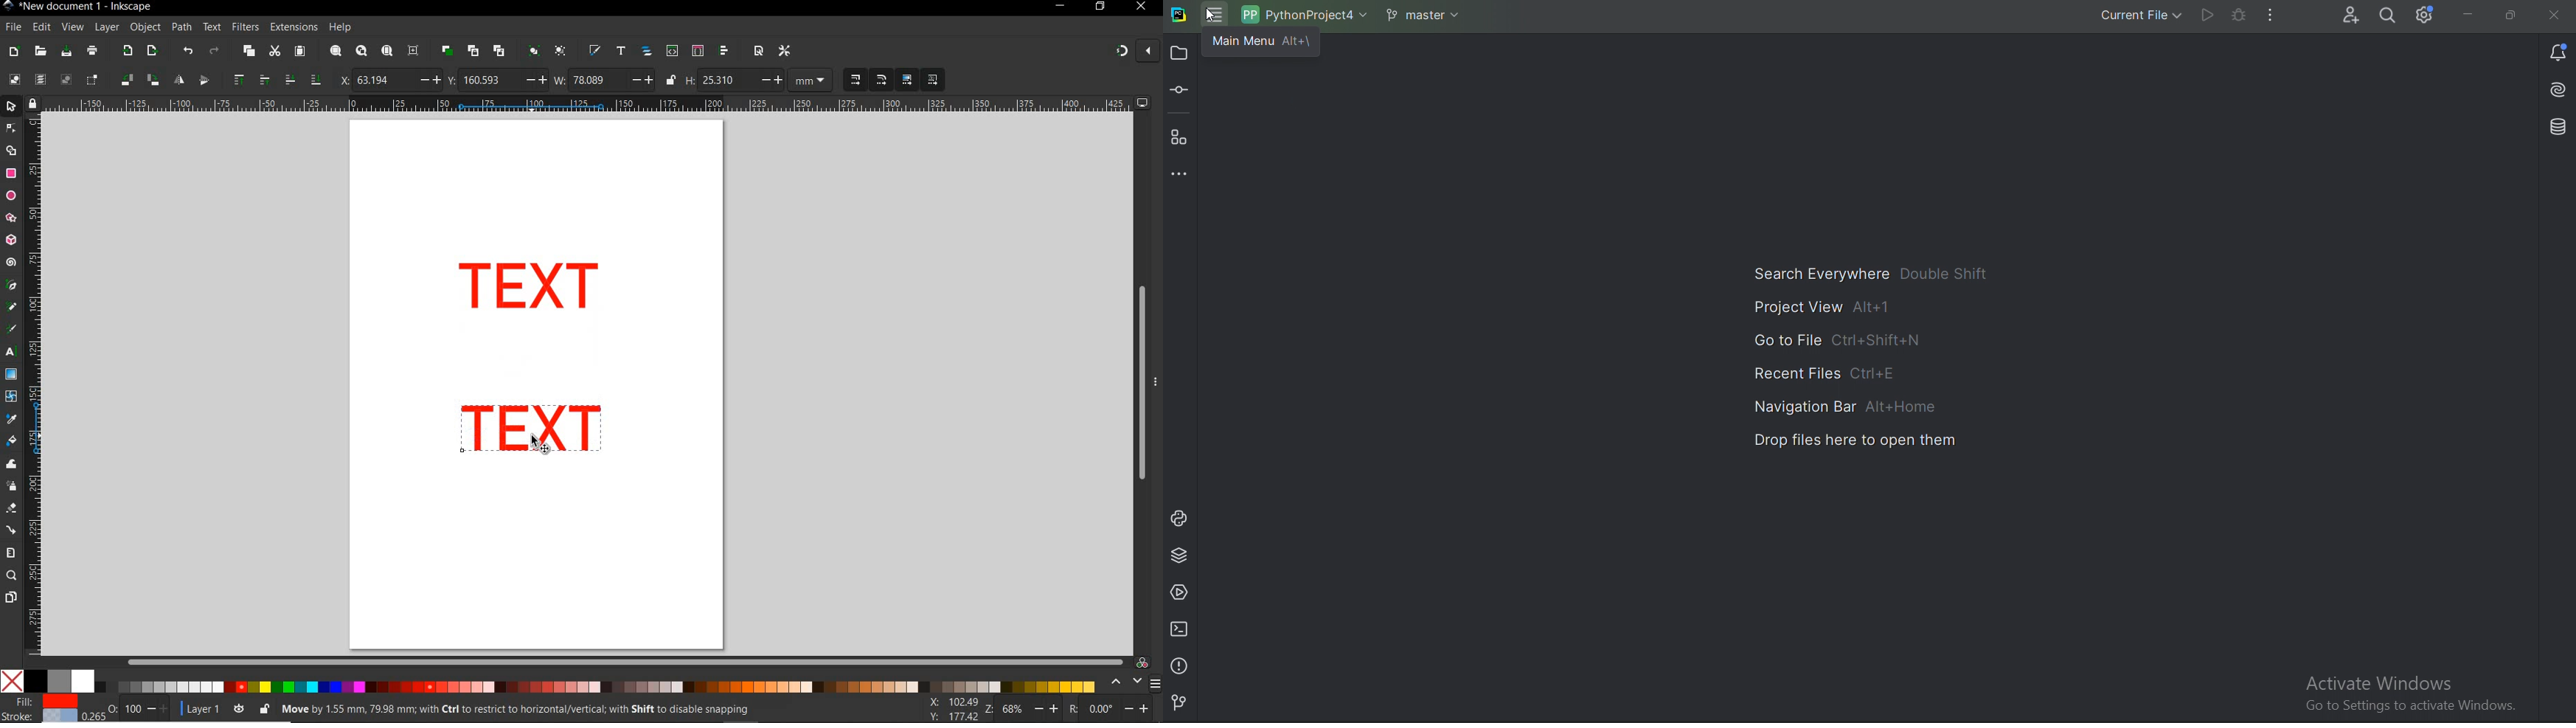 This screenshot has width=2576, height=728. Describe the element at coordinates (1184, 629) in the screenshot. I see `Terminal` at that location.